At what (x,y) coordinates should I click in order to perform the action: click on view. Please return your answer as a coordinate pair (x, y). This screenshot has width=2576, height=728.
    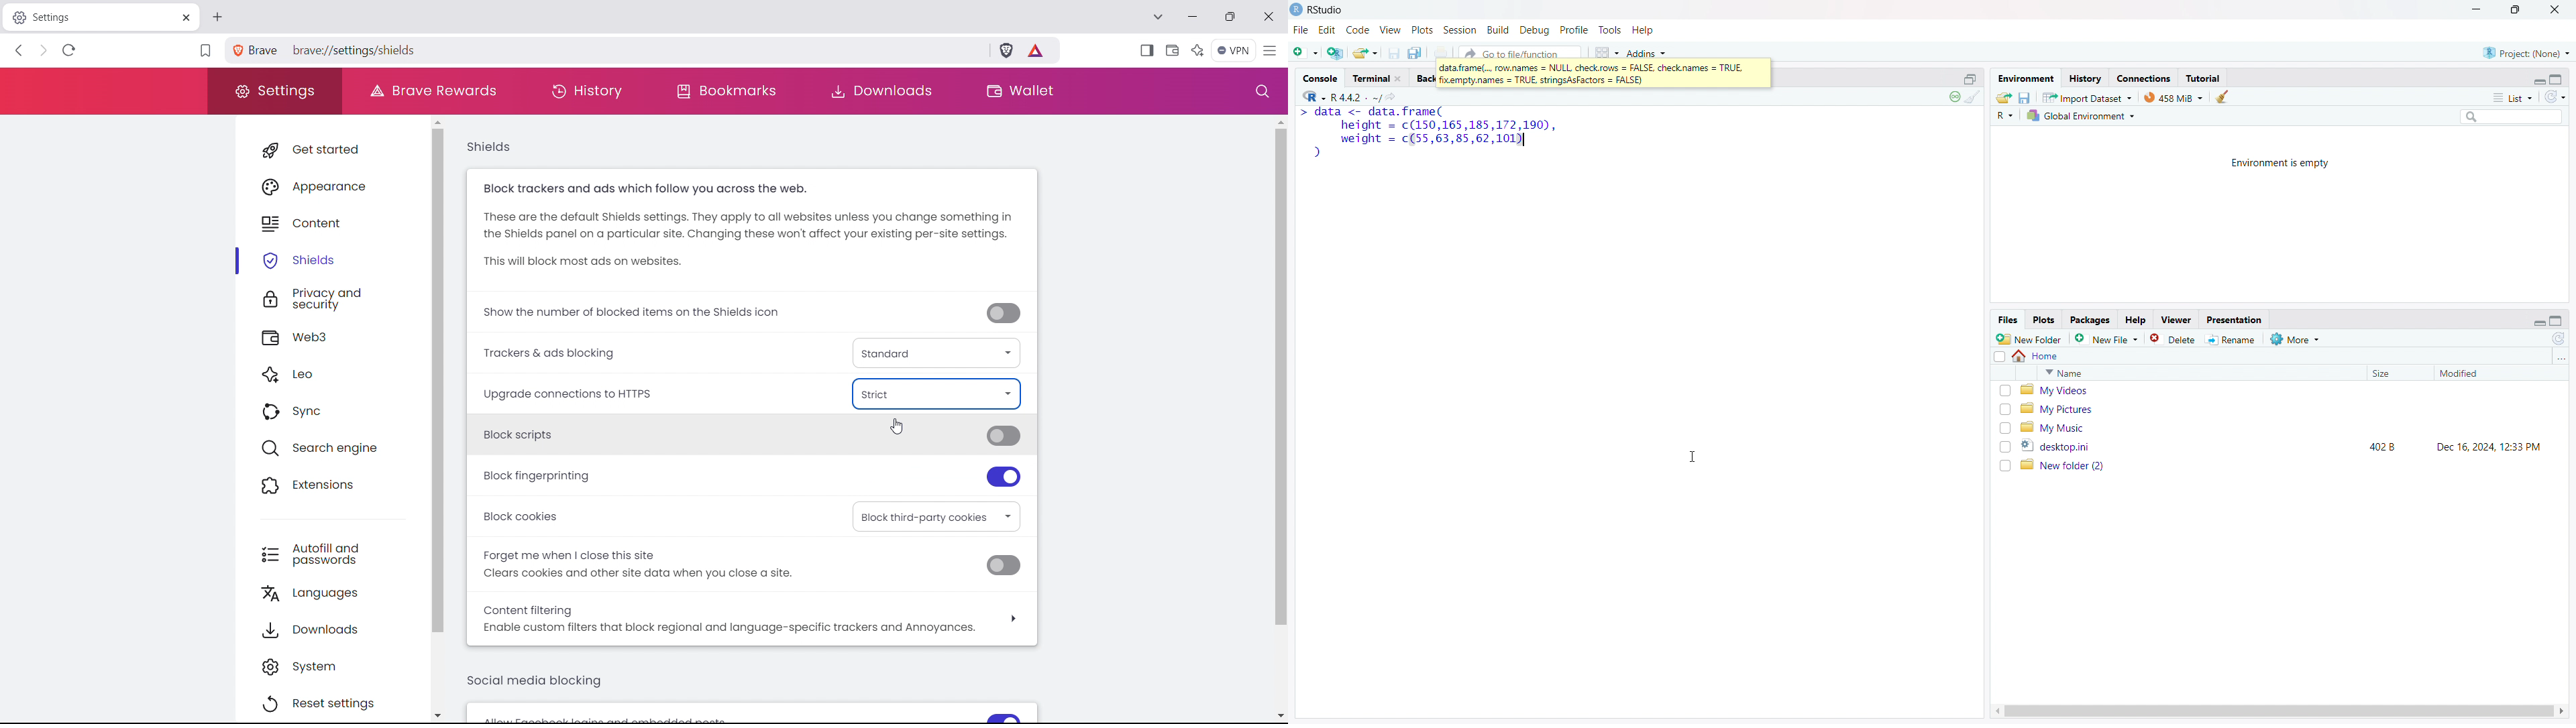
    Looking at the image, I should click on (1391, 30).